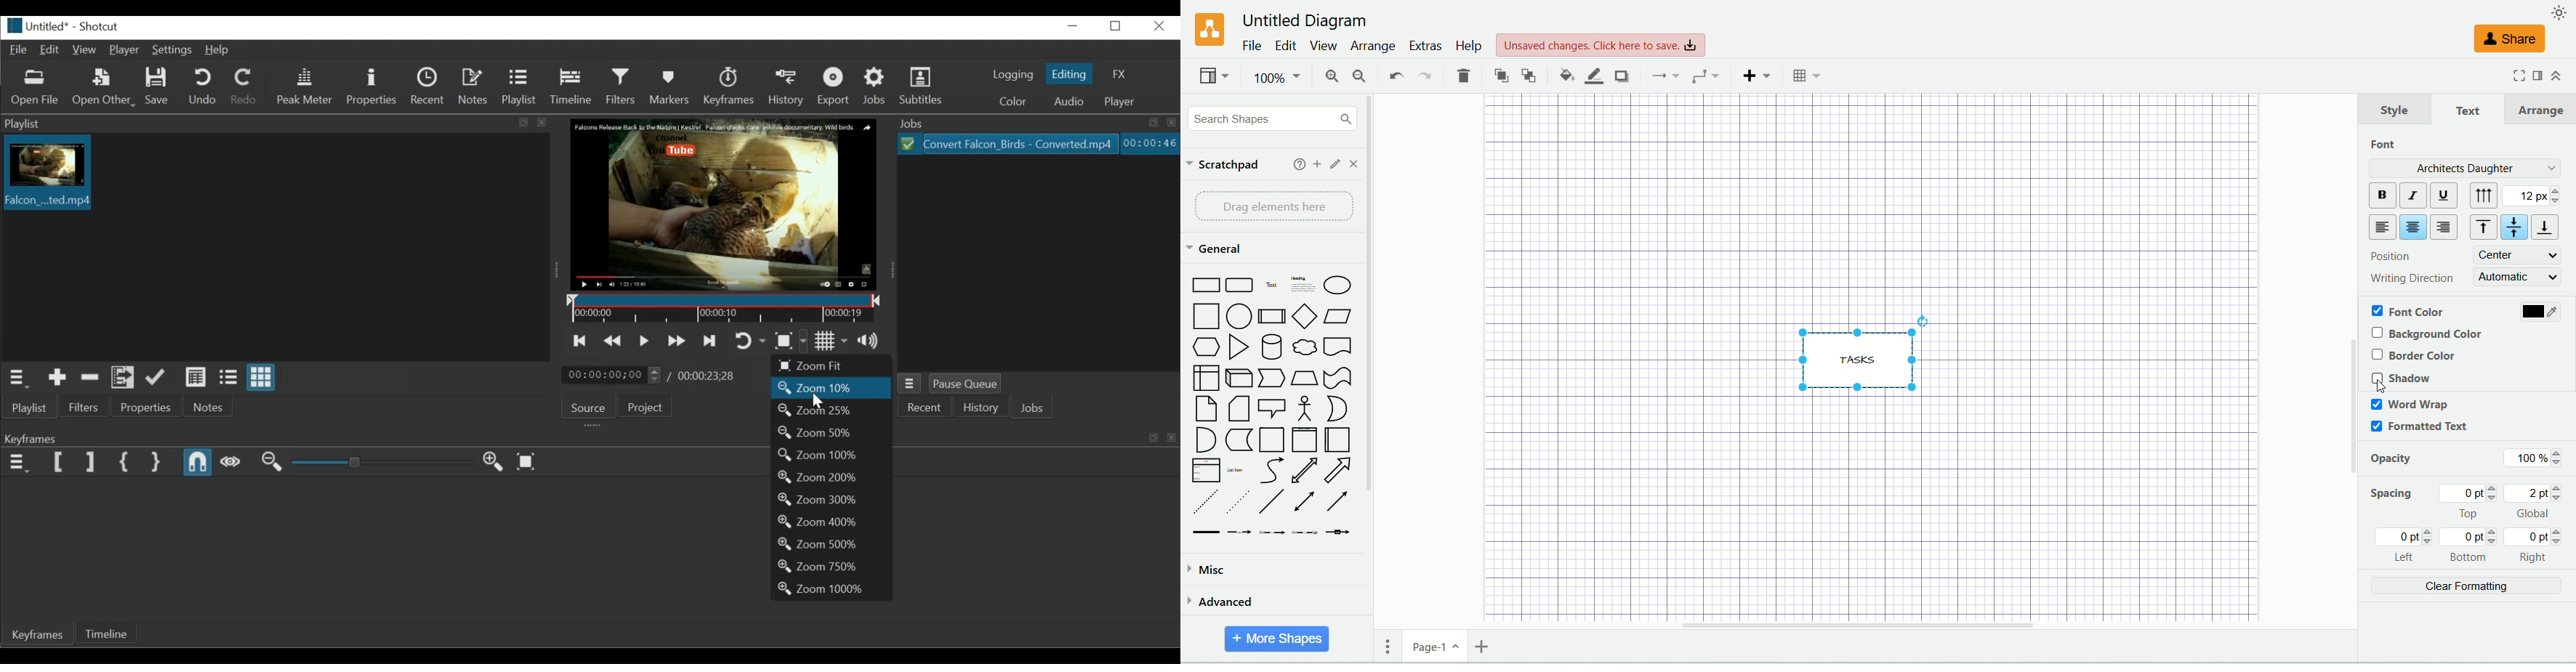 This screenshot has height=672, width=2576. I want to click on Connector with 3 label, so click(1304, 533).